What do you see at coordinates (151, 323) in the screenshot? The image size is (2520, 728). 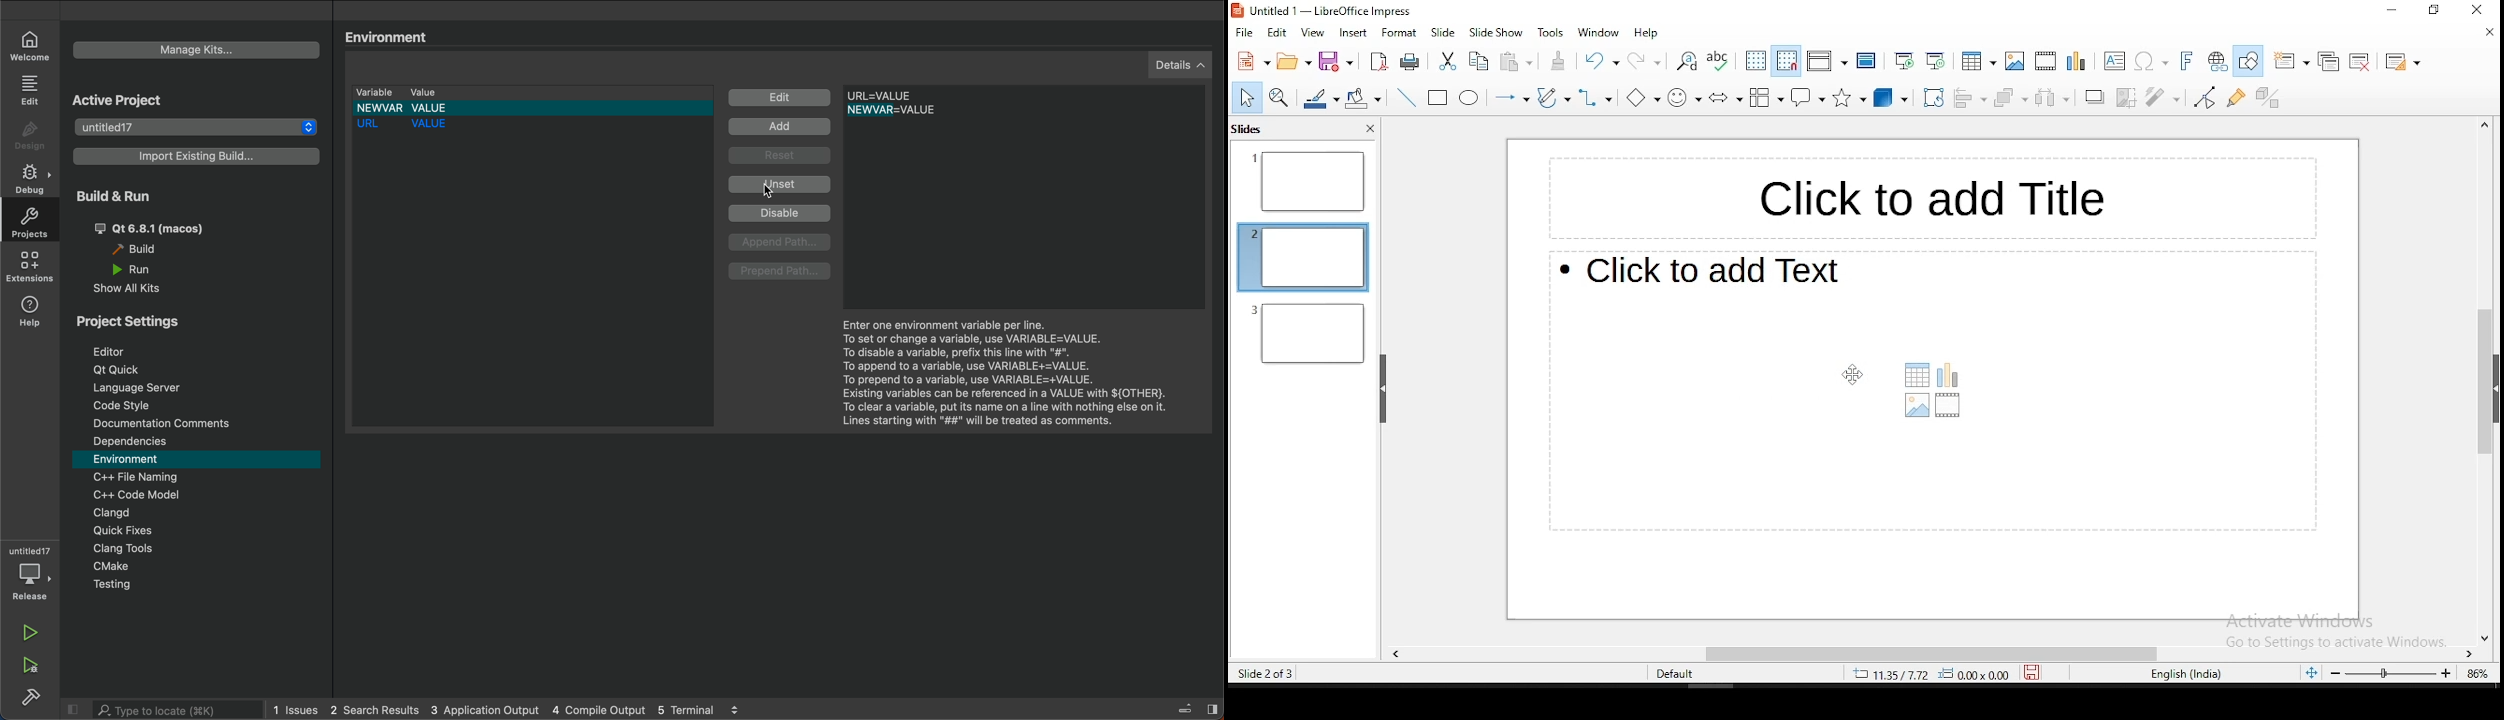 I see `project setting` at bounding box center [151, 323].